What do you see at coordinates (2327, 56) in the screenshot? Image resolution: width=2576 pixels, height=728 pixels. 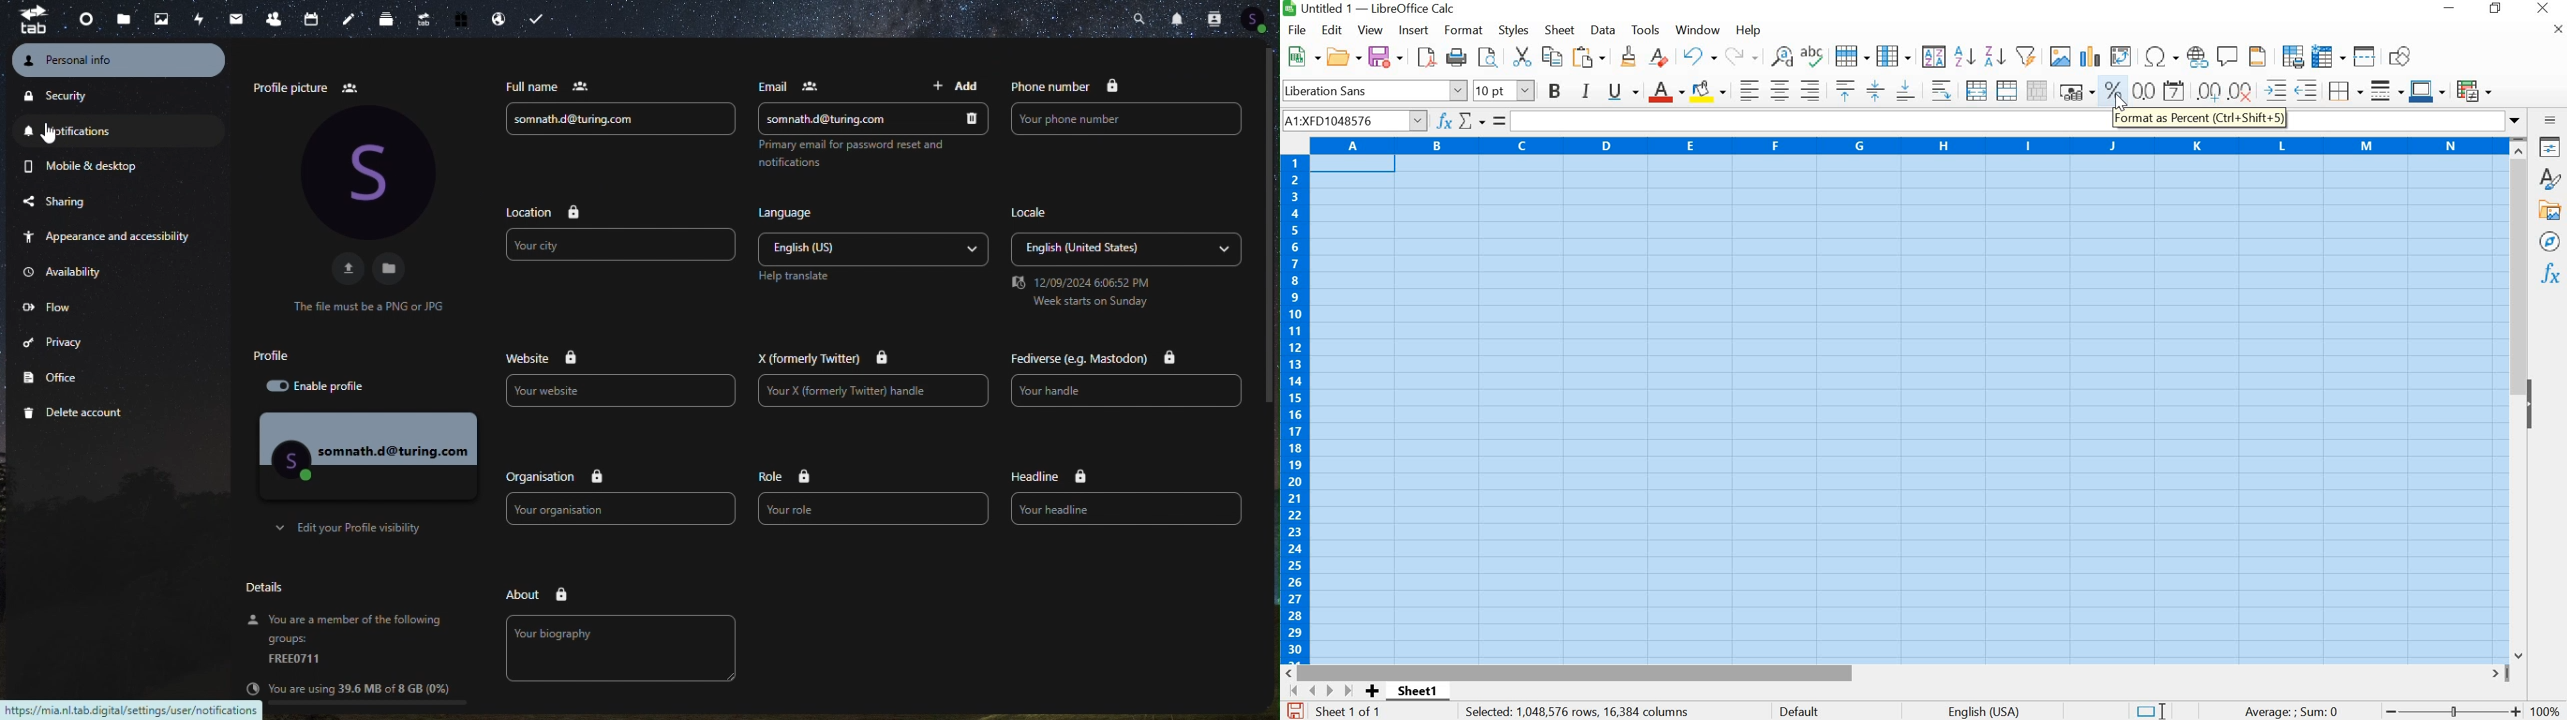 I see `Freeze rows and columns` at bounding box center [2327, 56].